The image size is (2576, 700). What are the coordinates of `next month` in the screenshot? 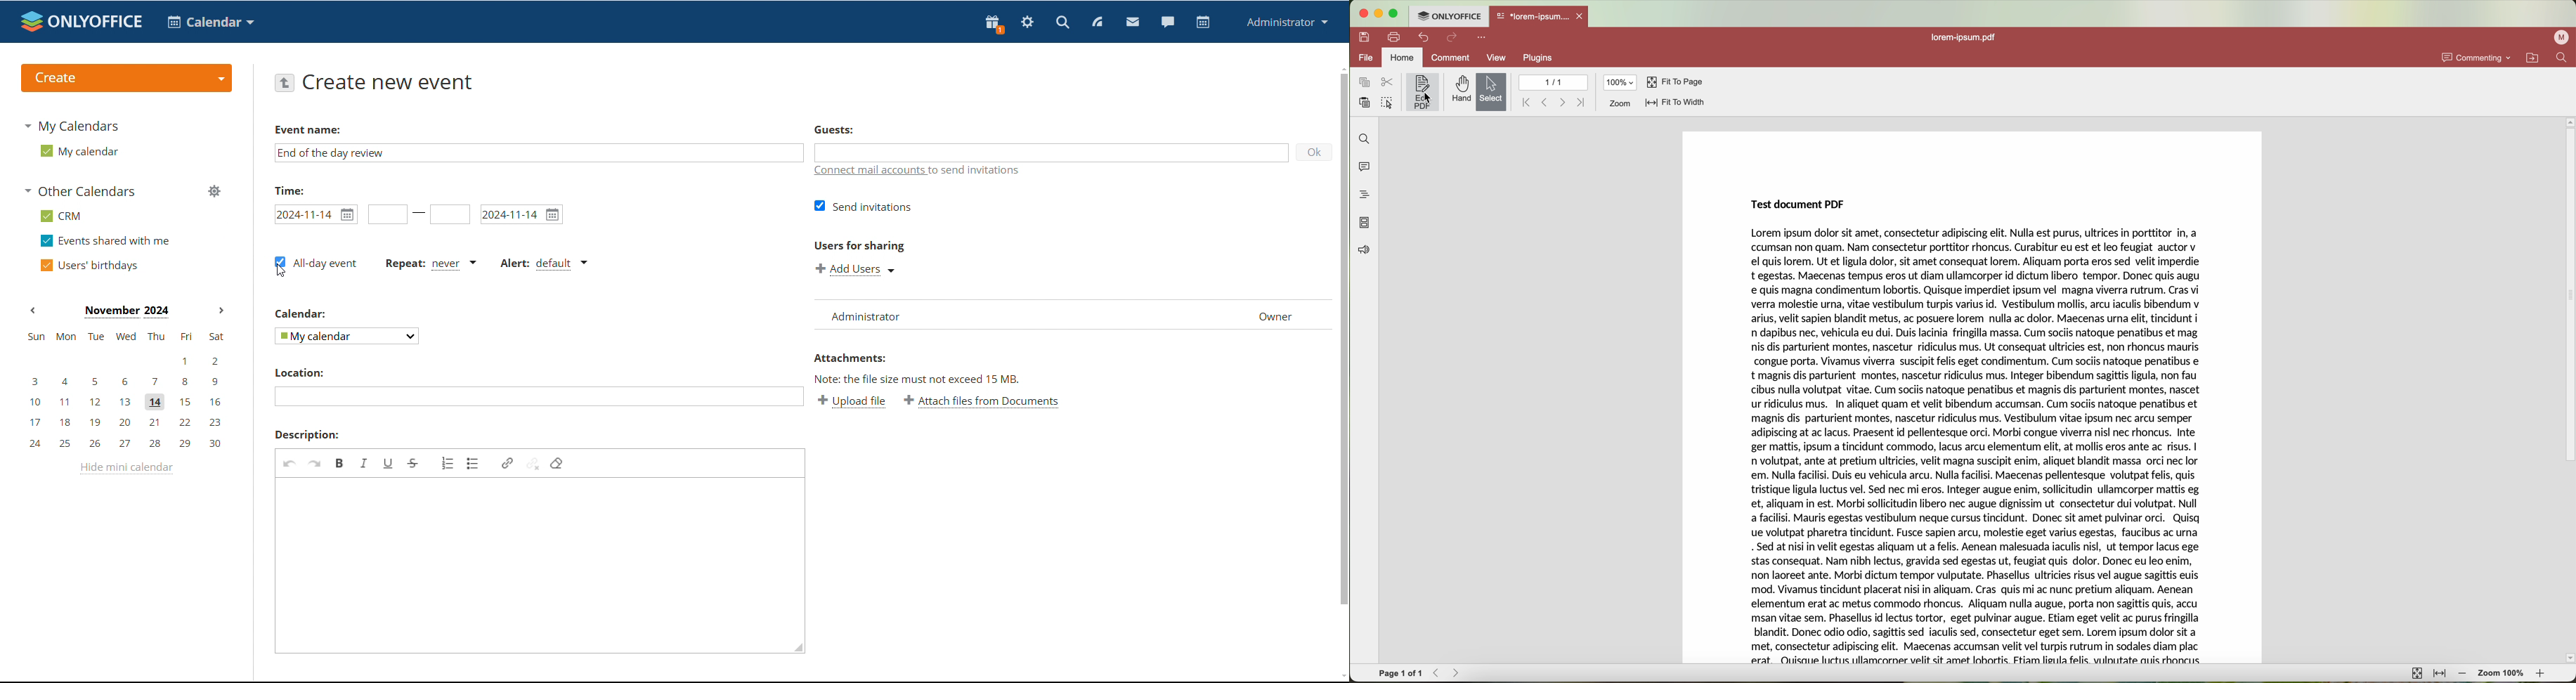 It's located at (221, 311).